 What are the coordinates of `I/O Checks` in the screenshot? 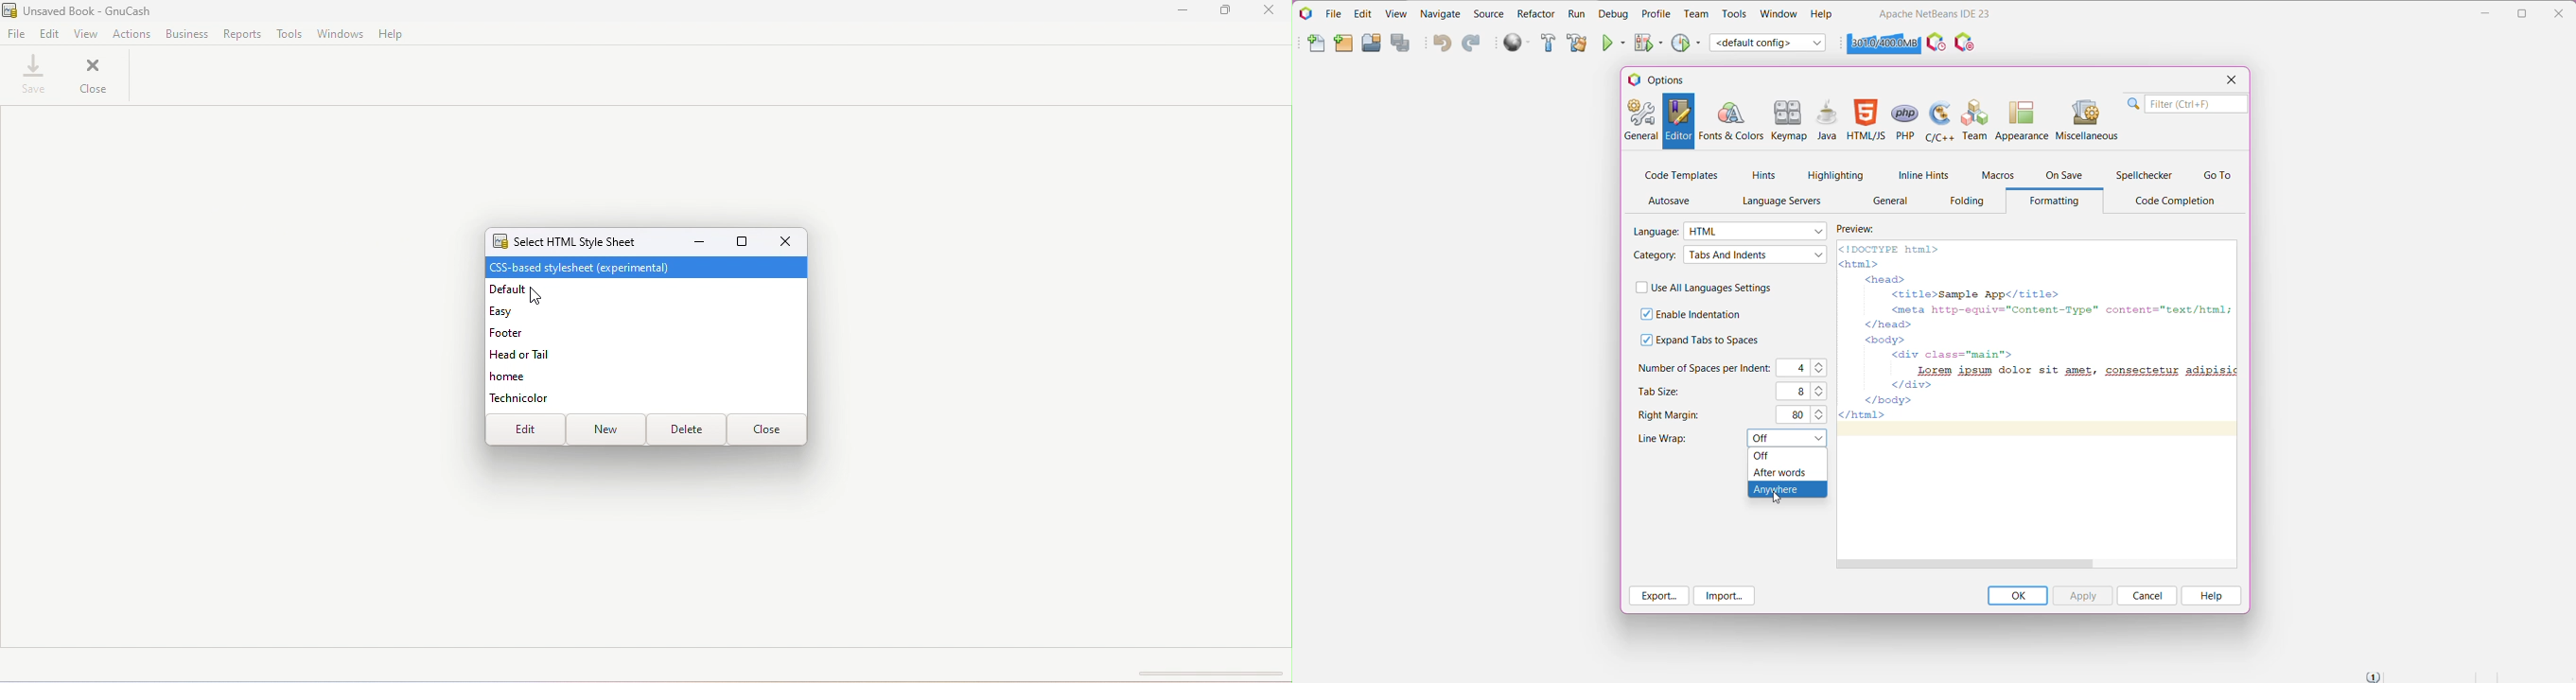 It's located at (1969, 42).